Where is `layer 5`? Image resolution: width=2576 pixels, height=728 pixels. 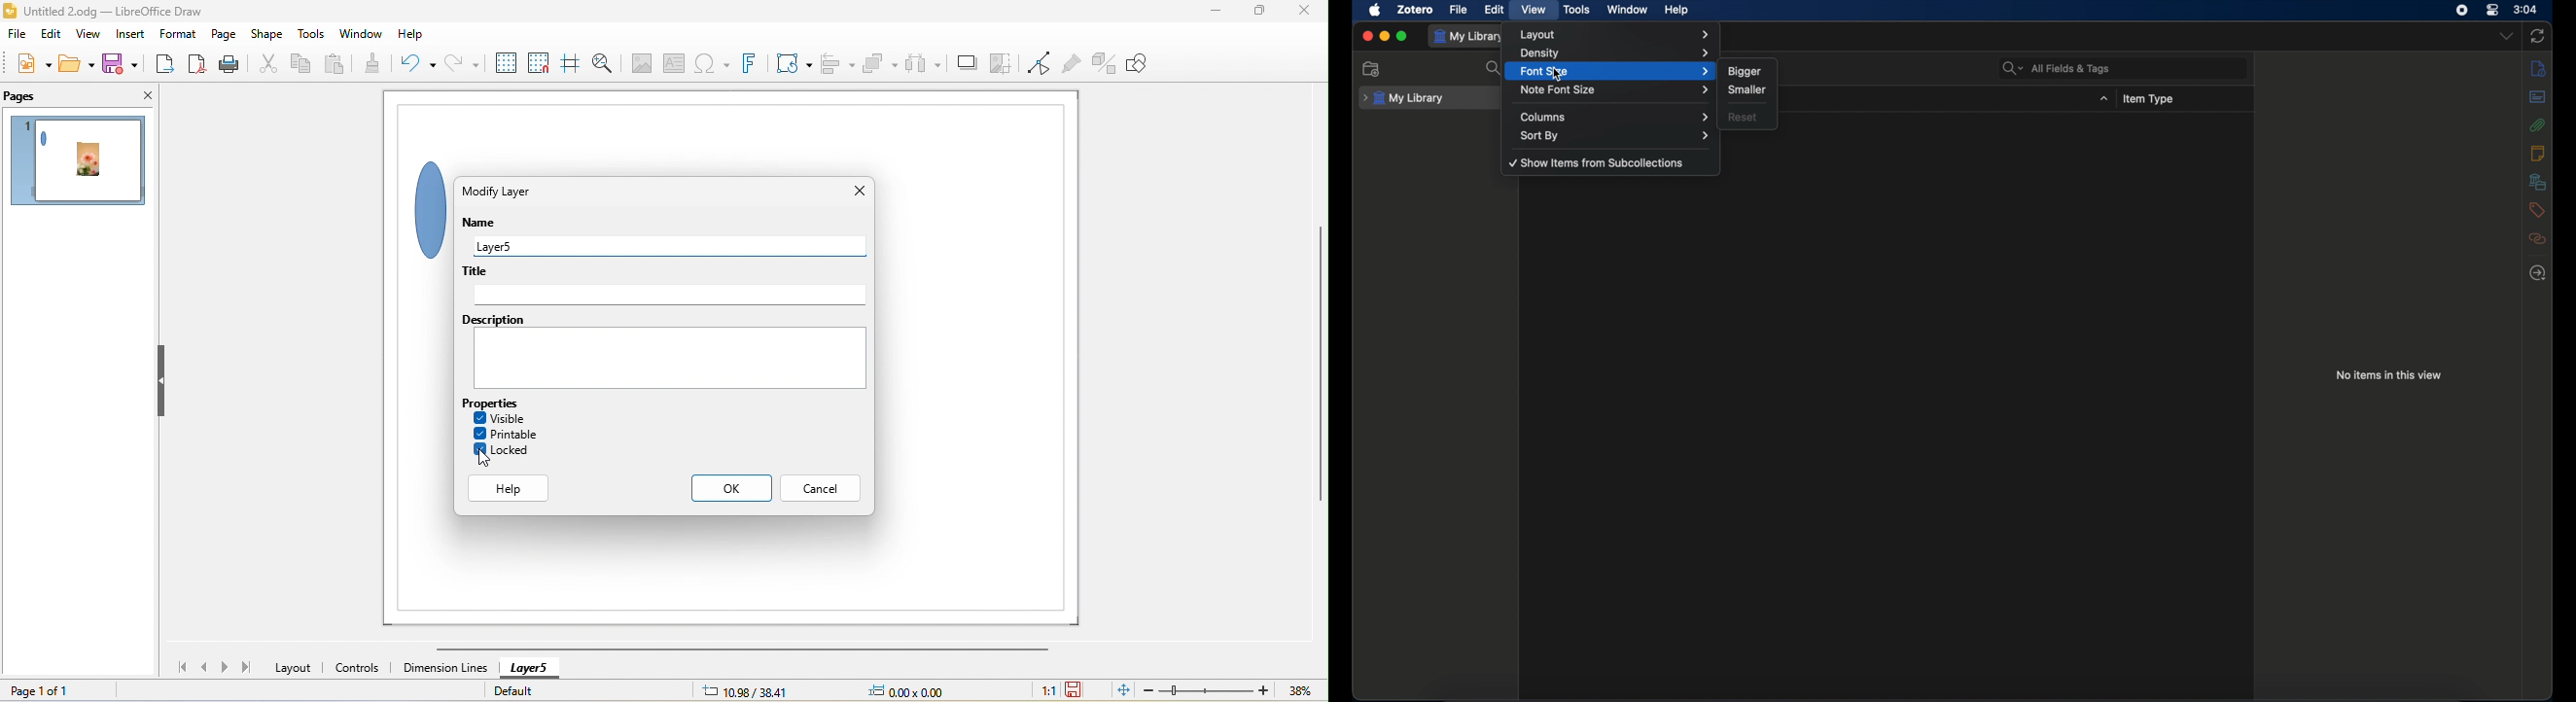
layer 5 is located at coordinates (676, 246).